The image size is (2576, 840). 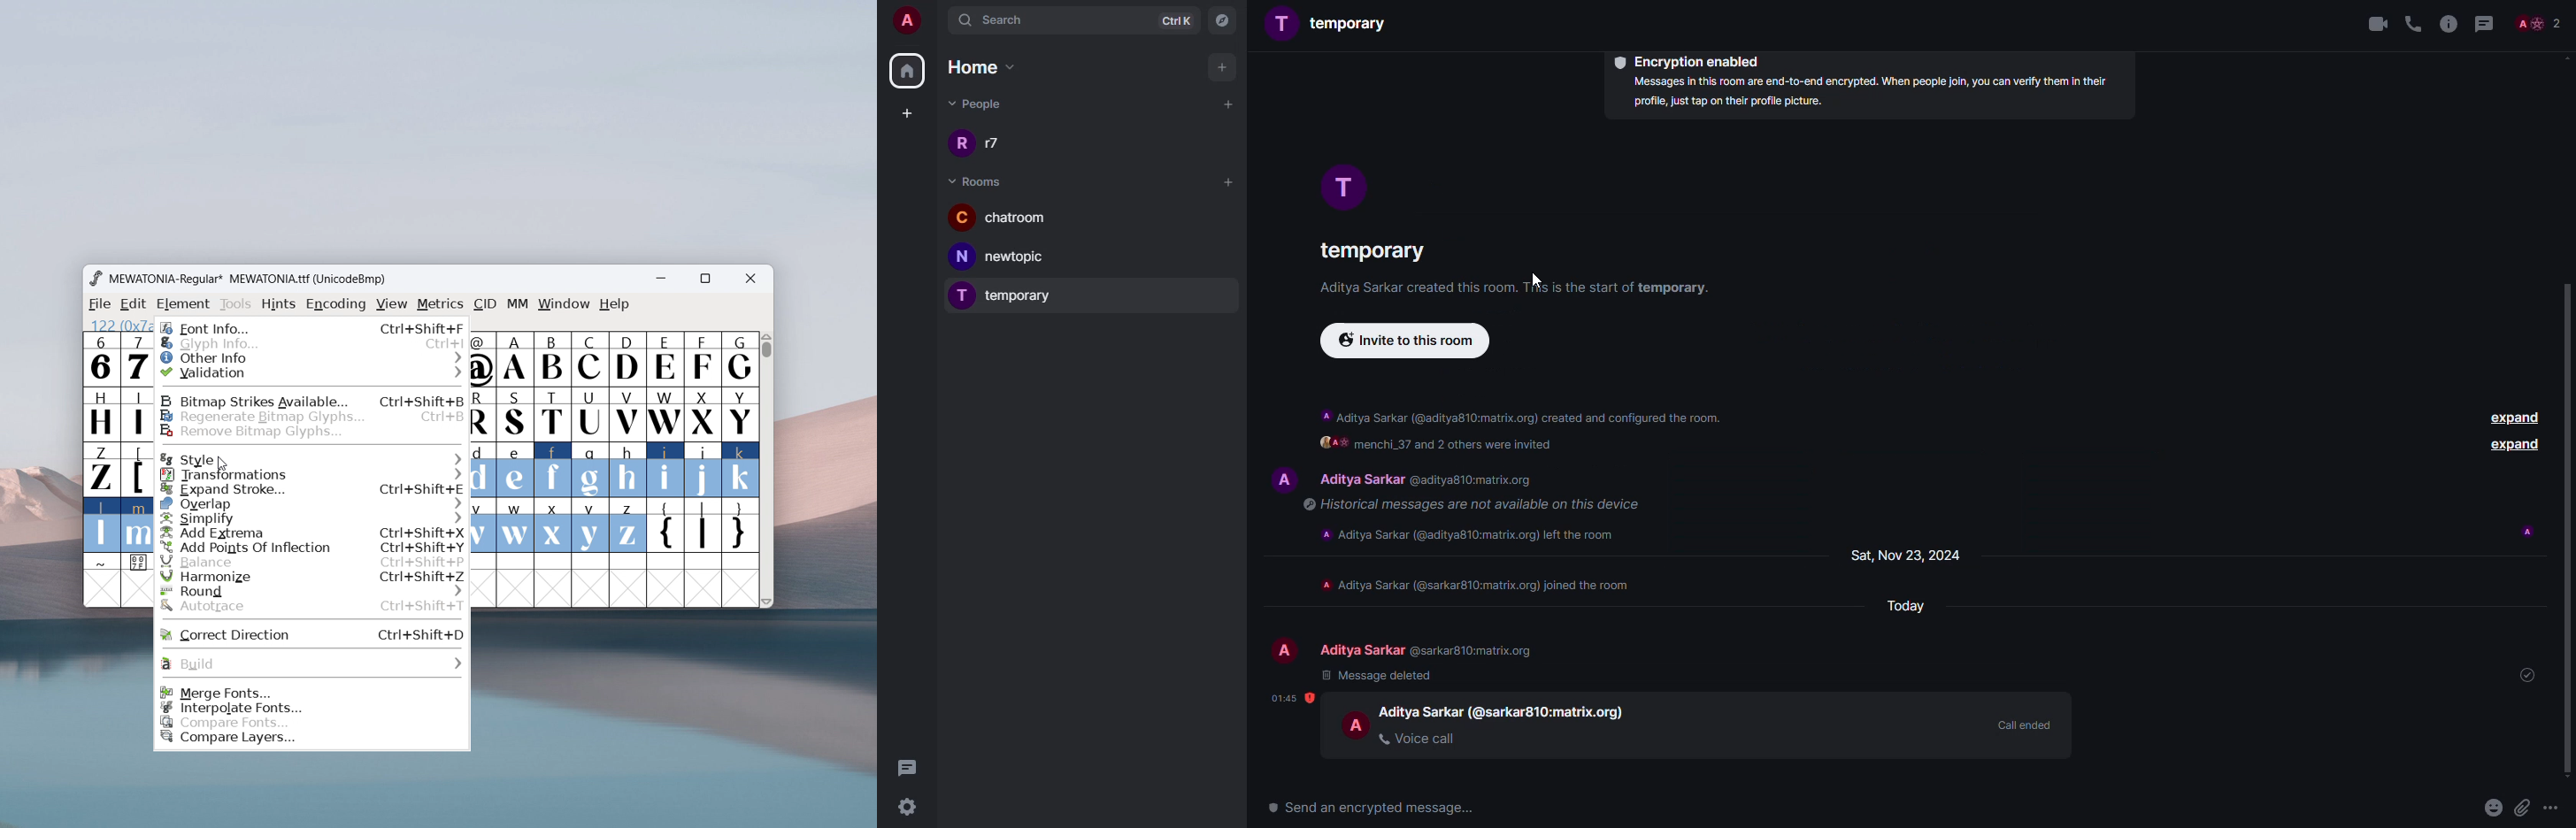 What do you see at coordinates (1228, 103) in the screenshot?
I see `add` at bounding box center [1228, 103].